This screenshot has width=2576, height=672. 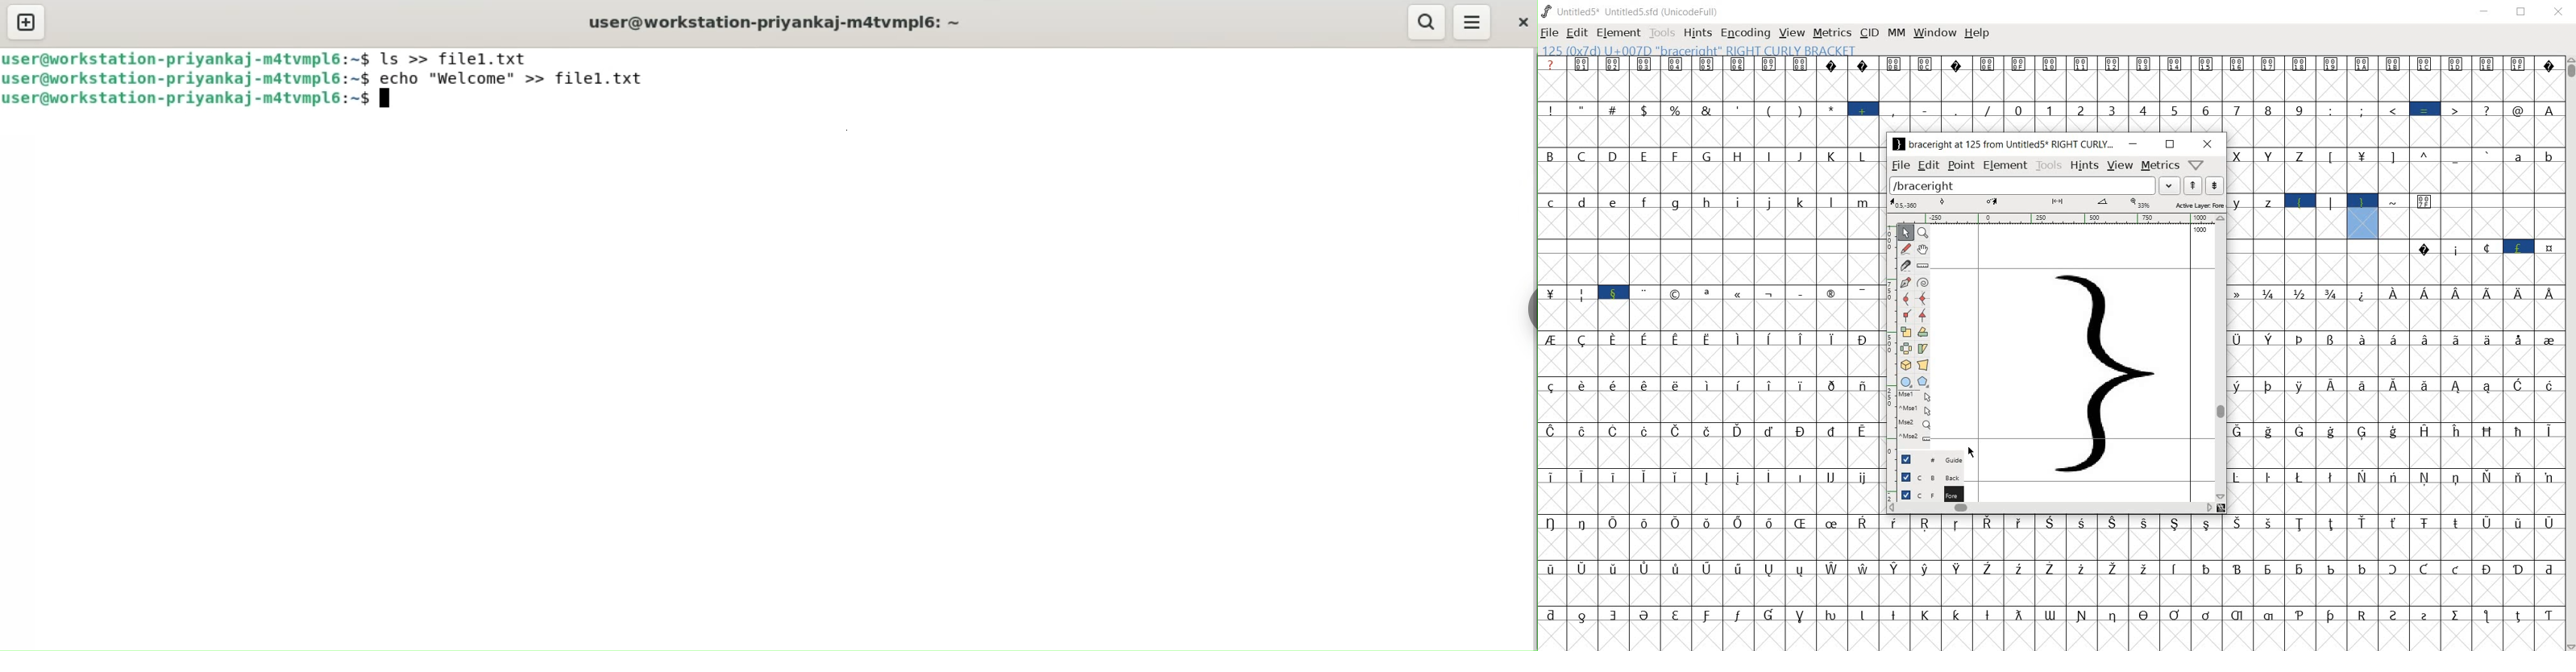 What do you see at coordinates (2051, 508) in the screenshot?
I see `scrollbar` at bounding box center [2051, 508].